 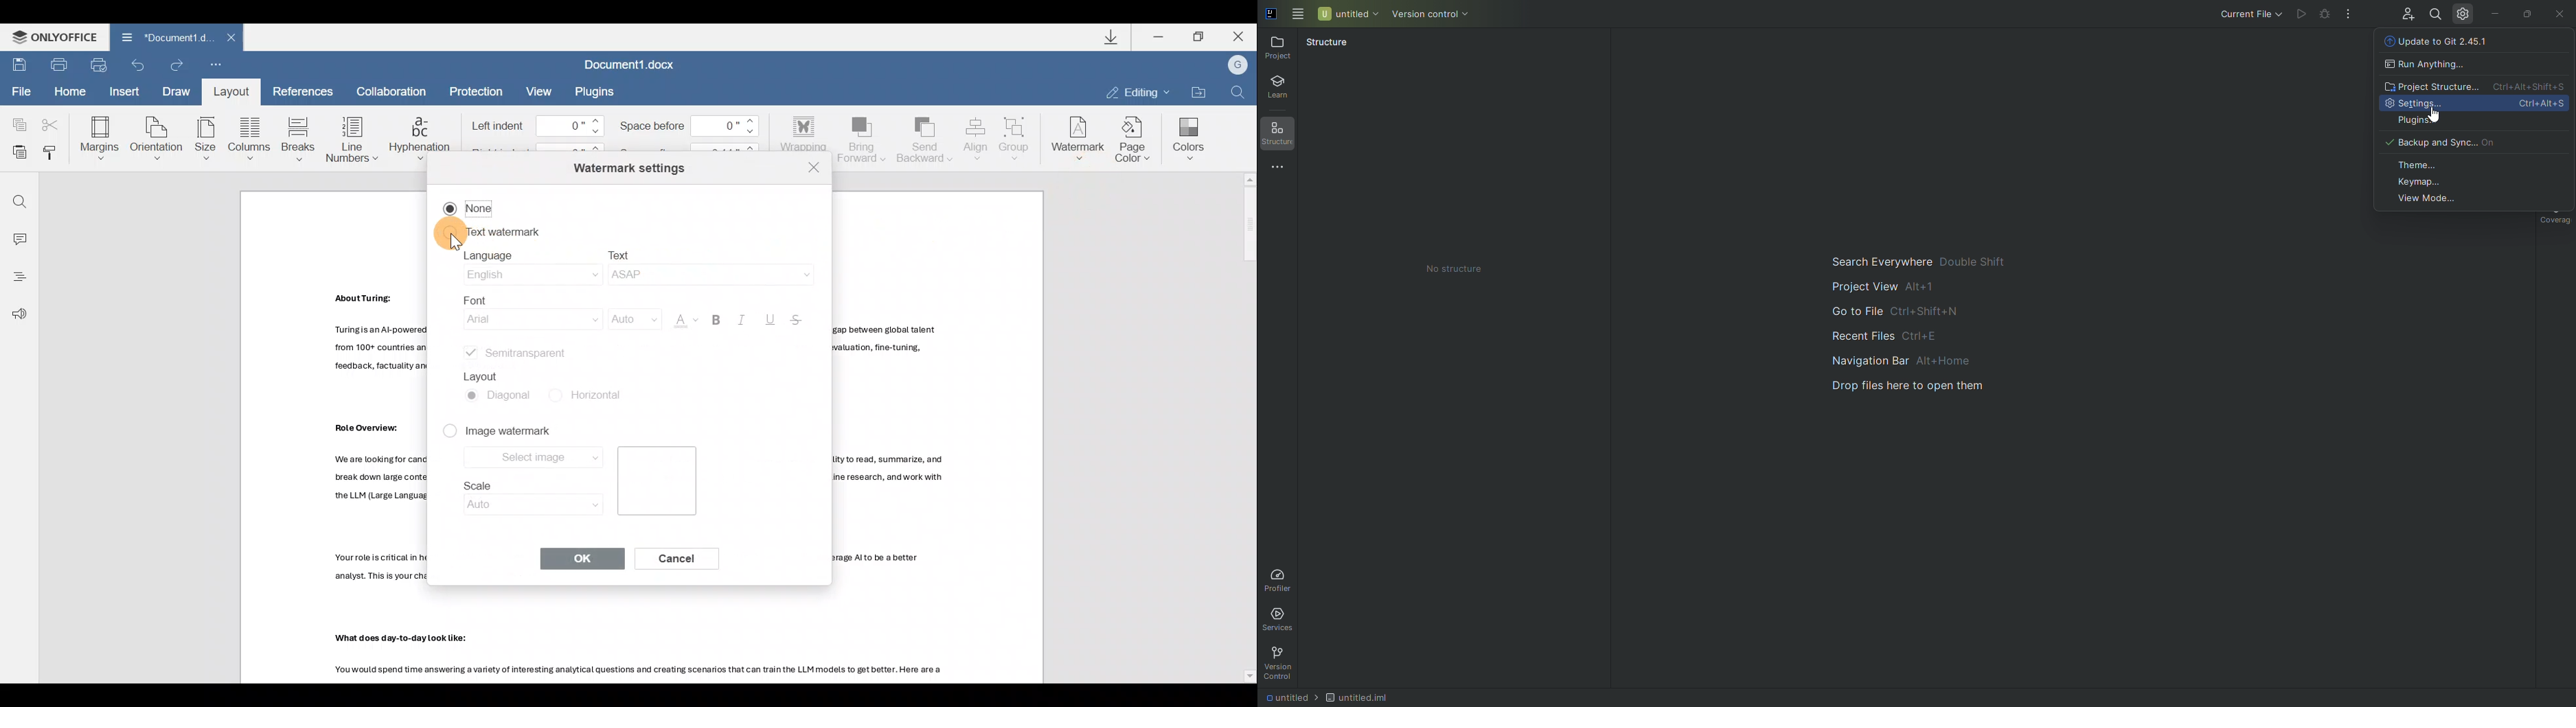 What do you see at coordinates (2476, 86) in the screenshot?
I see `Project Structure` at bounding box center [2476, 86].